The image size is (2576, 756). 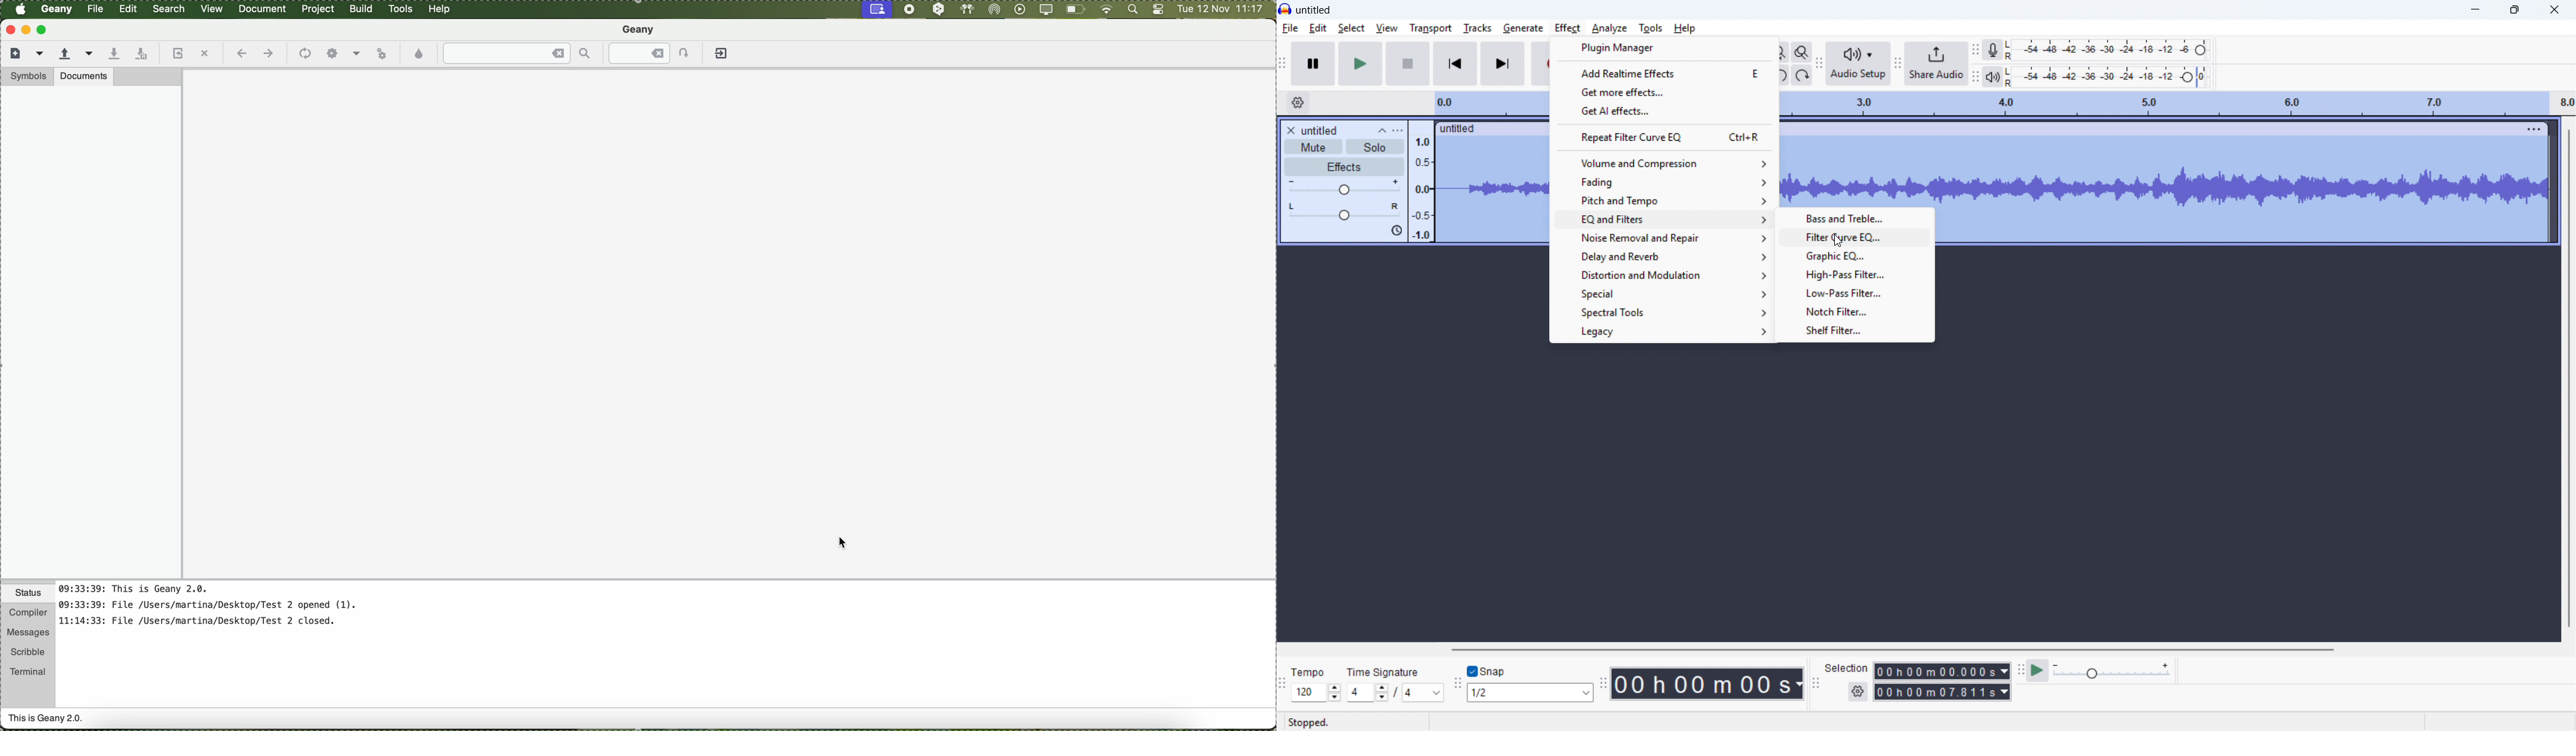 What do you see at coordinates (1664, 91) in the screenshot?
I see `Get more effects ` at bounding box center [1664, 91].